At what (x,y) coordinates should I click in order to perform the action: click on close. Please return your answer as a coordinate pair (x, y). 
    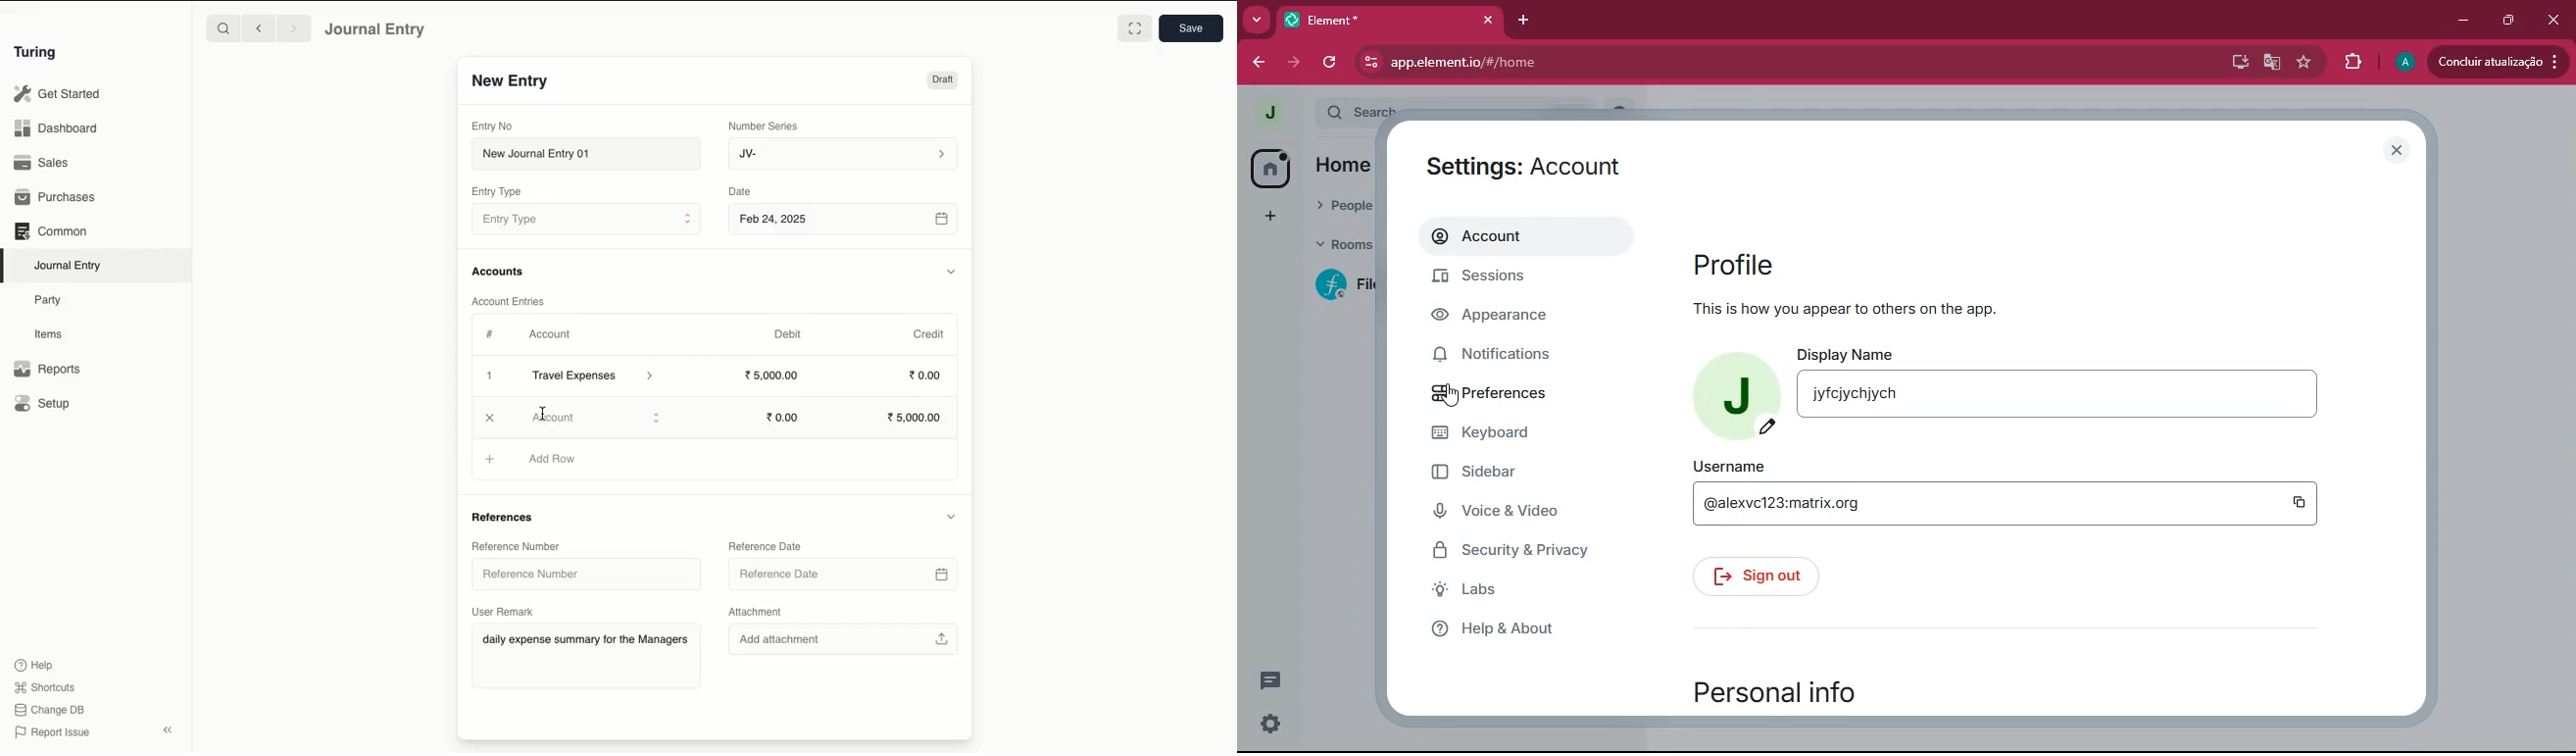
    Looking at the image, I should click on (2397, 150).